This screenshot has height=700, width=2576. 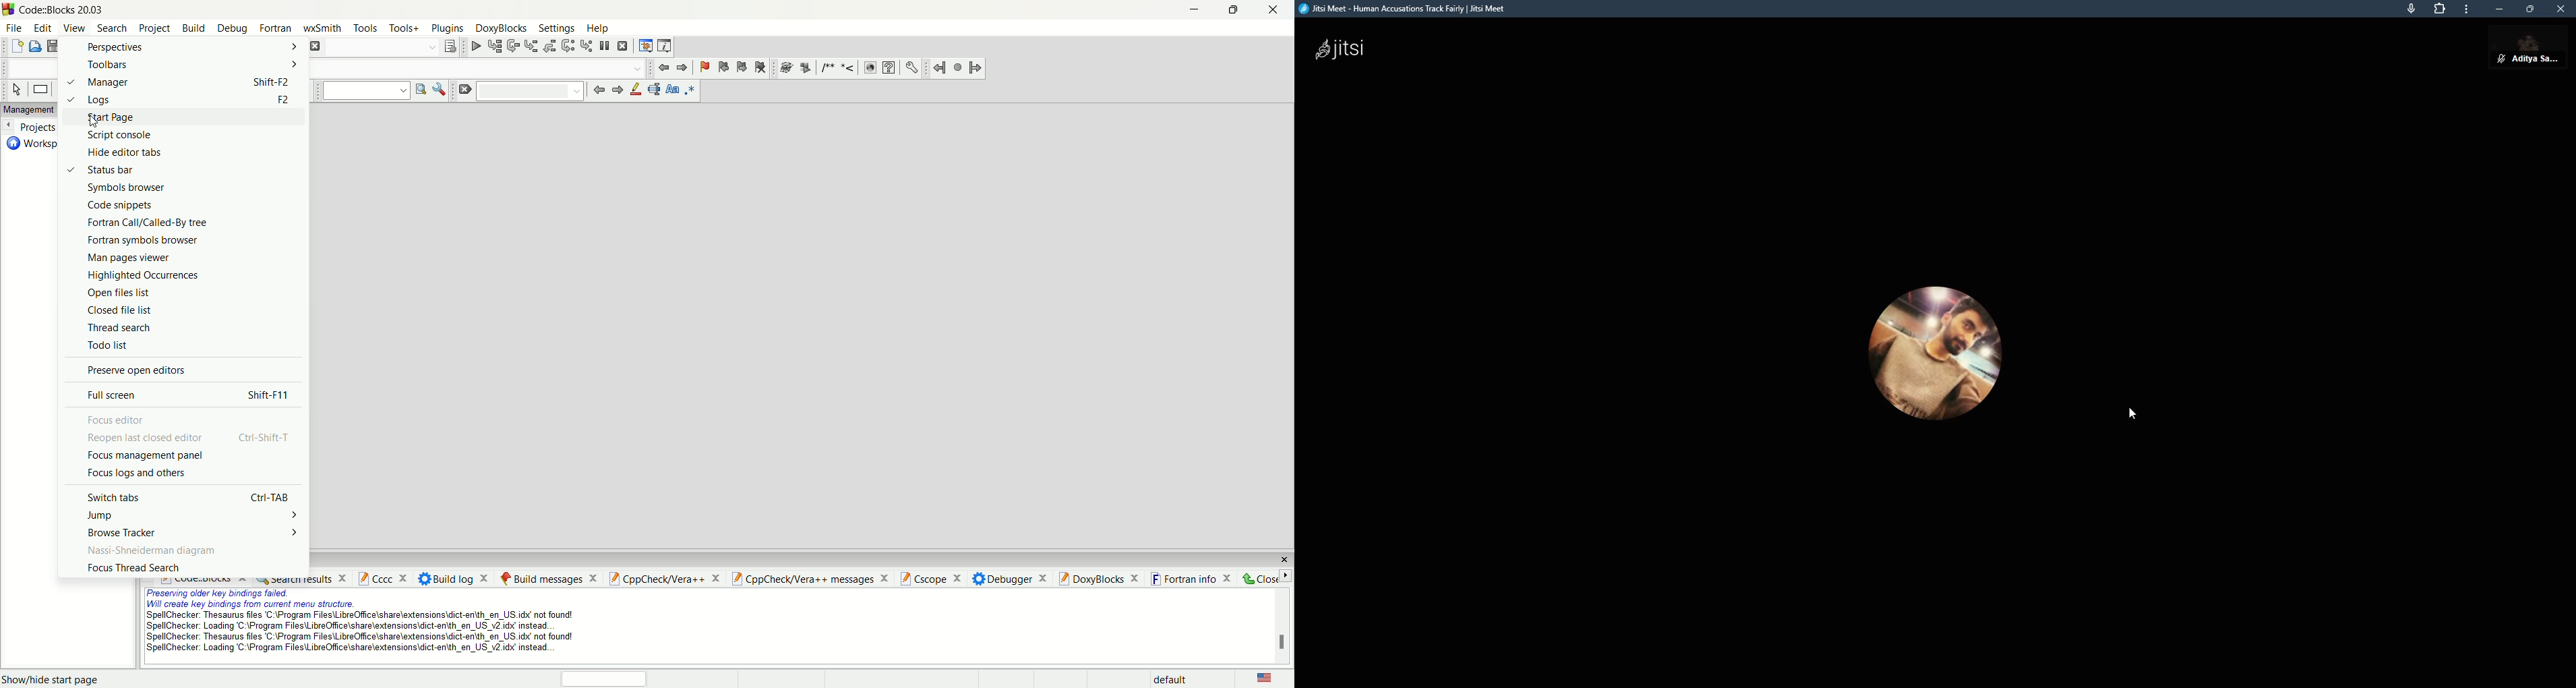 What do you see at coordinates (551, 47) in the screenshot?
I see `step out` at bounding box center [551, 47].